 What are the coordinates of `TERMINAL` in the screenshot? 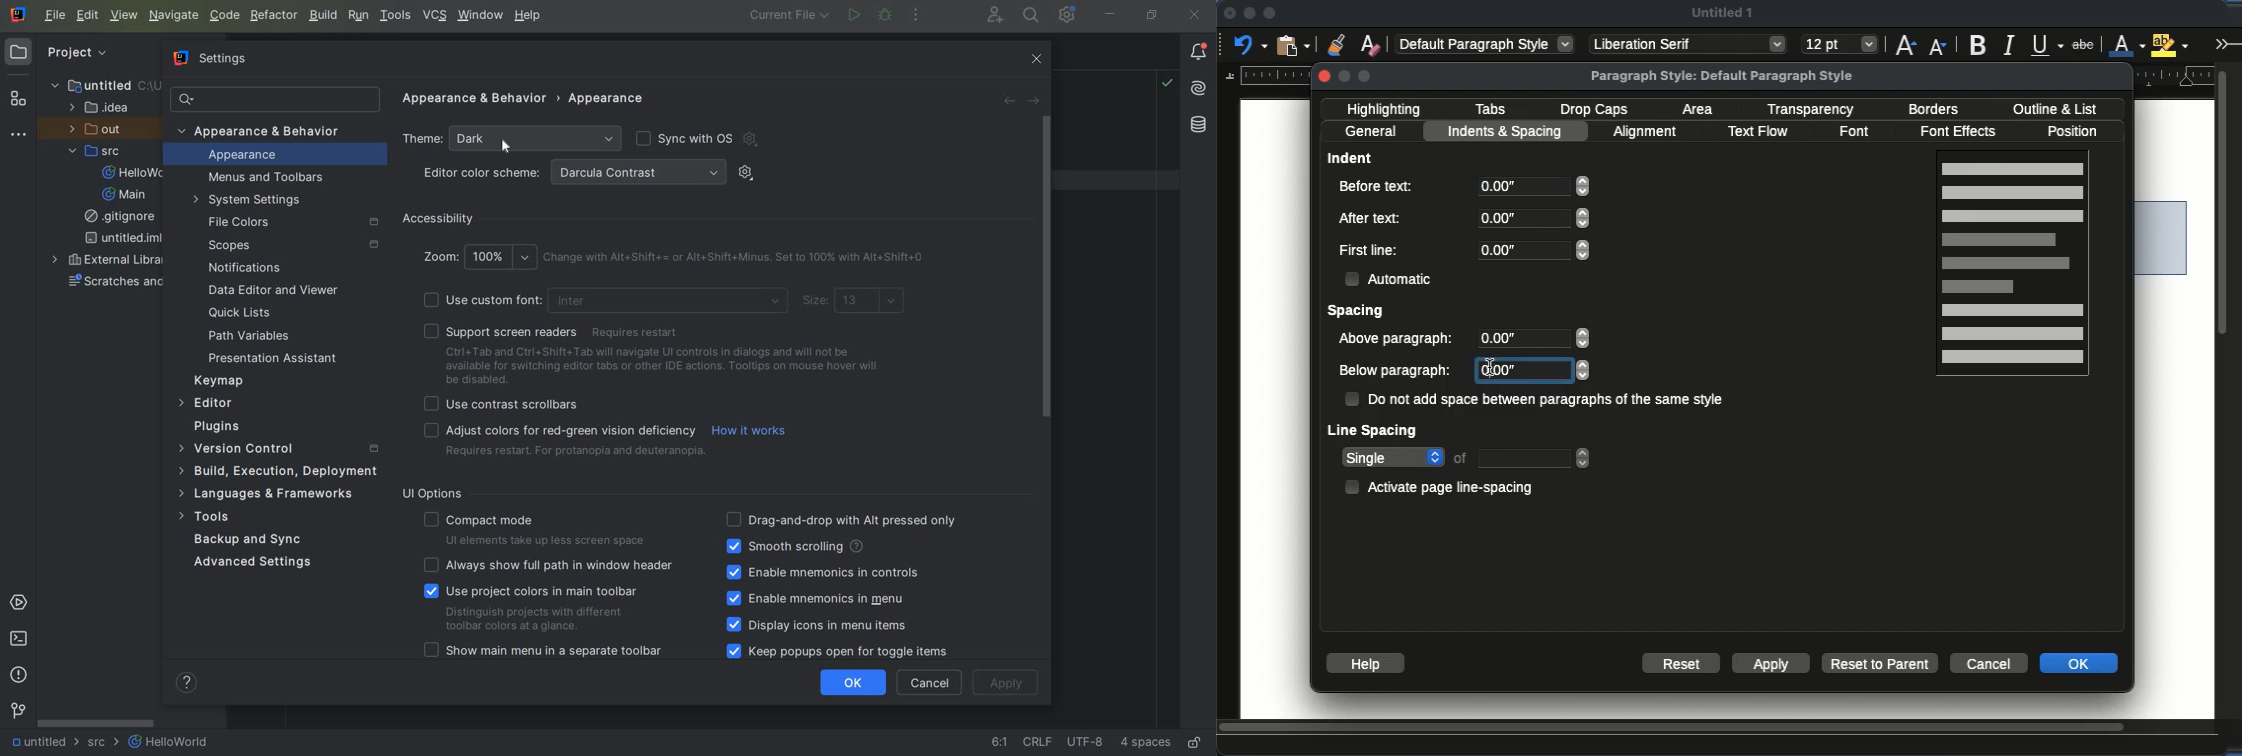 It's located at (20, 641).